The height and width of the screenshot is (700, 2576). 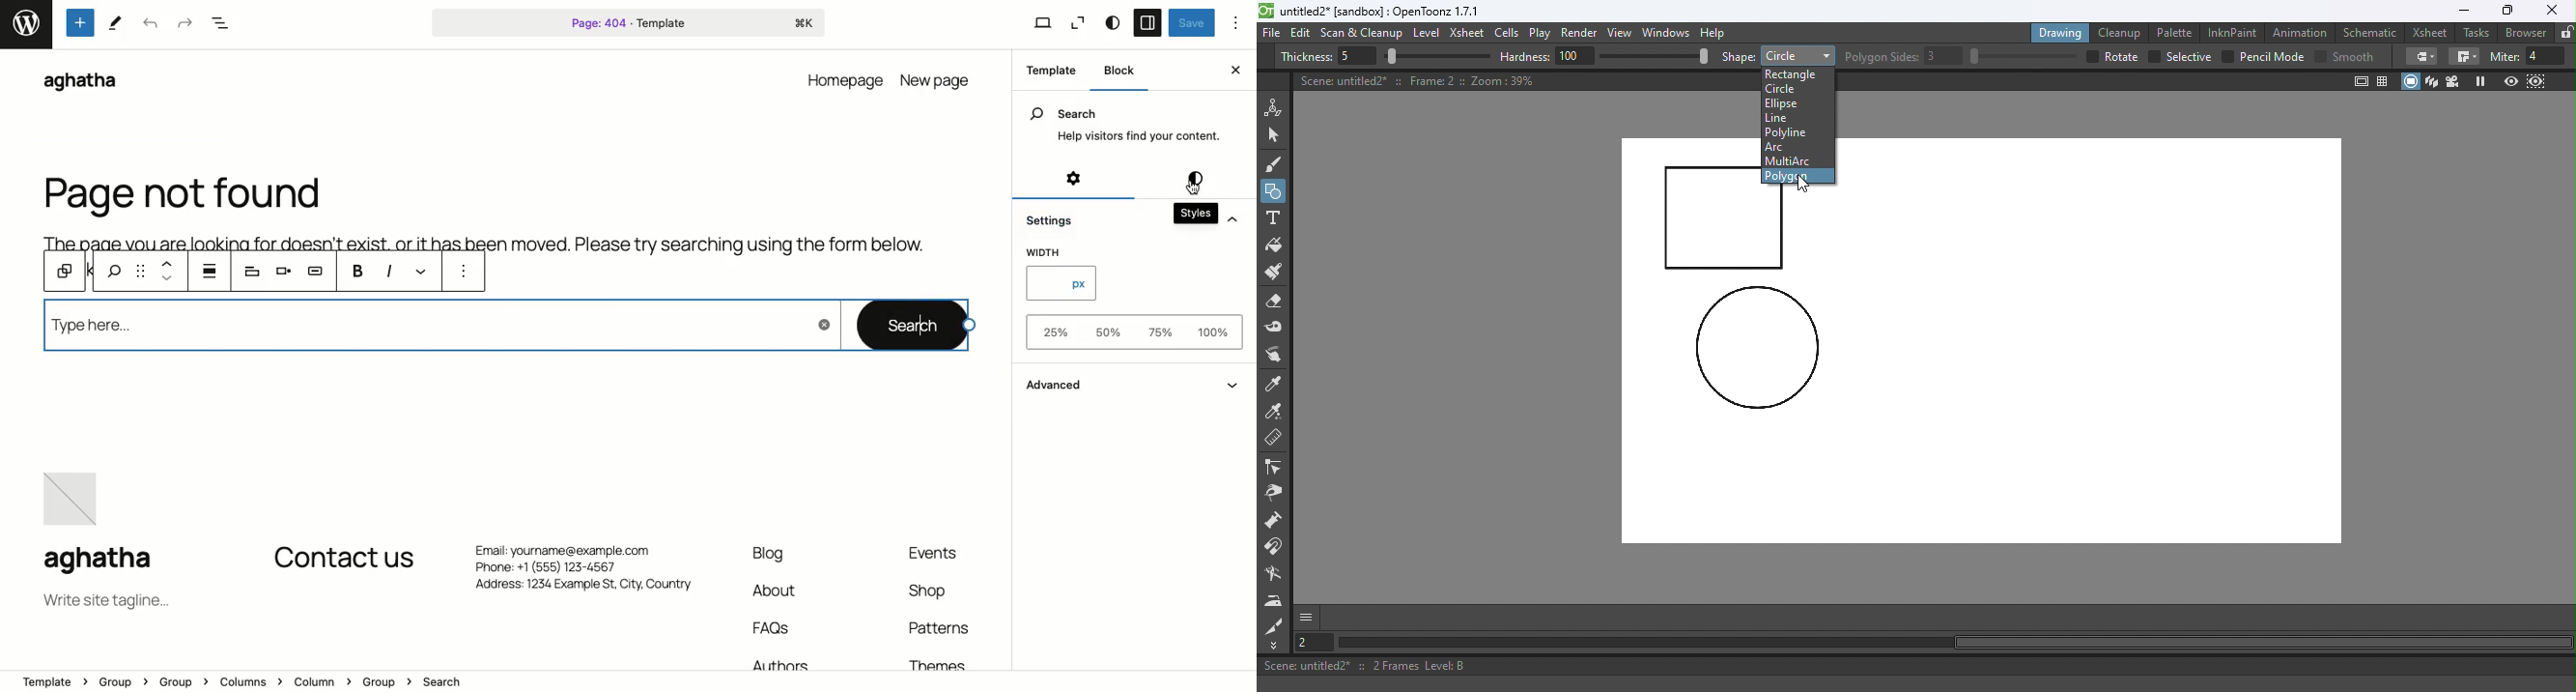 I want to click on File, so click(x=1272, y=34).